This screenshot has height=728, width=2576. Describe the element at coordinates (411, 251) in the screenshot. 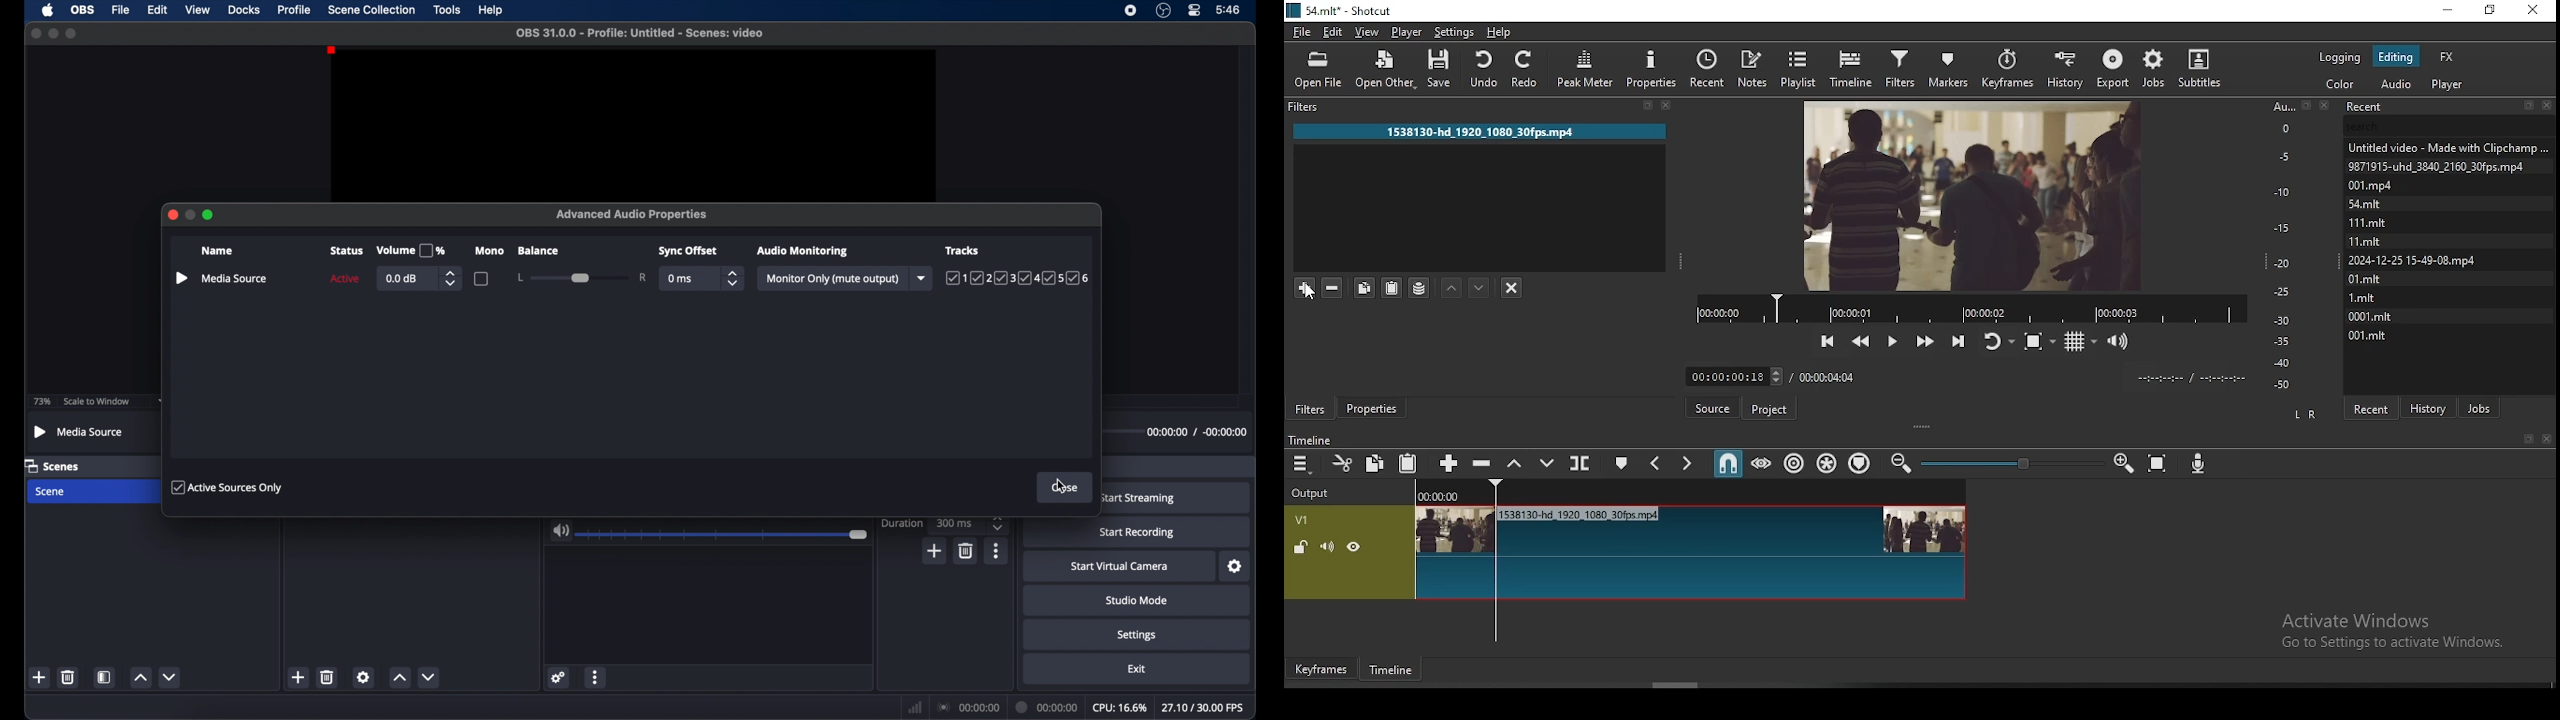

I see `volume` at that location.